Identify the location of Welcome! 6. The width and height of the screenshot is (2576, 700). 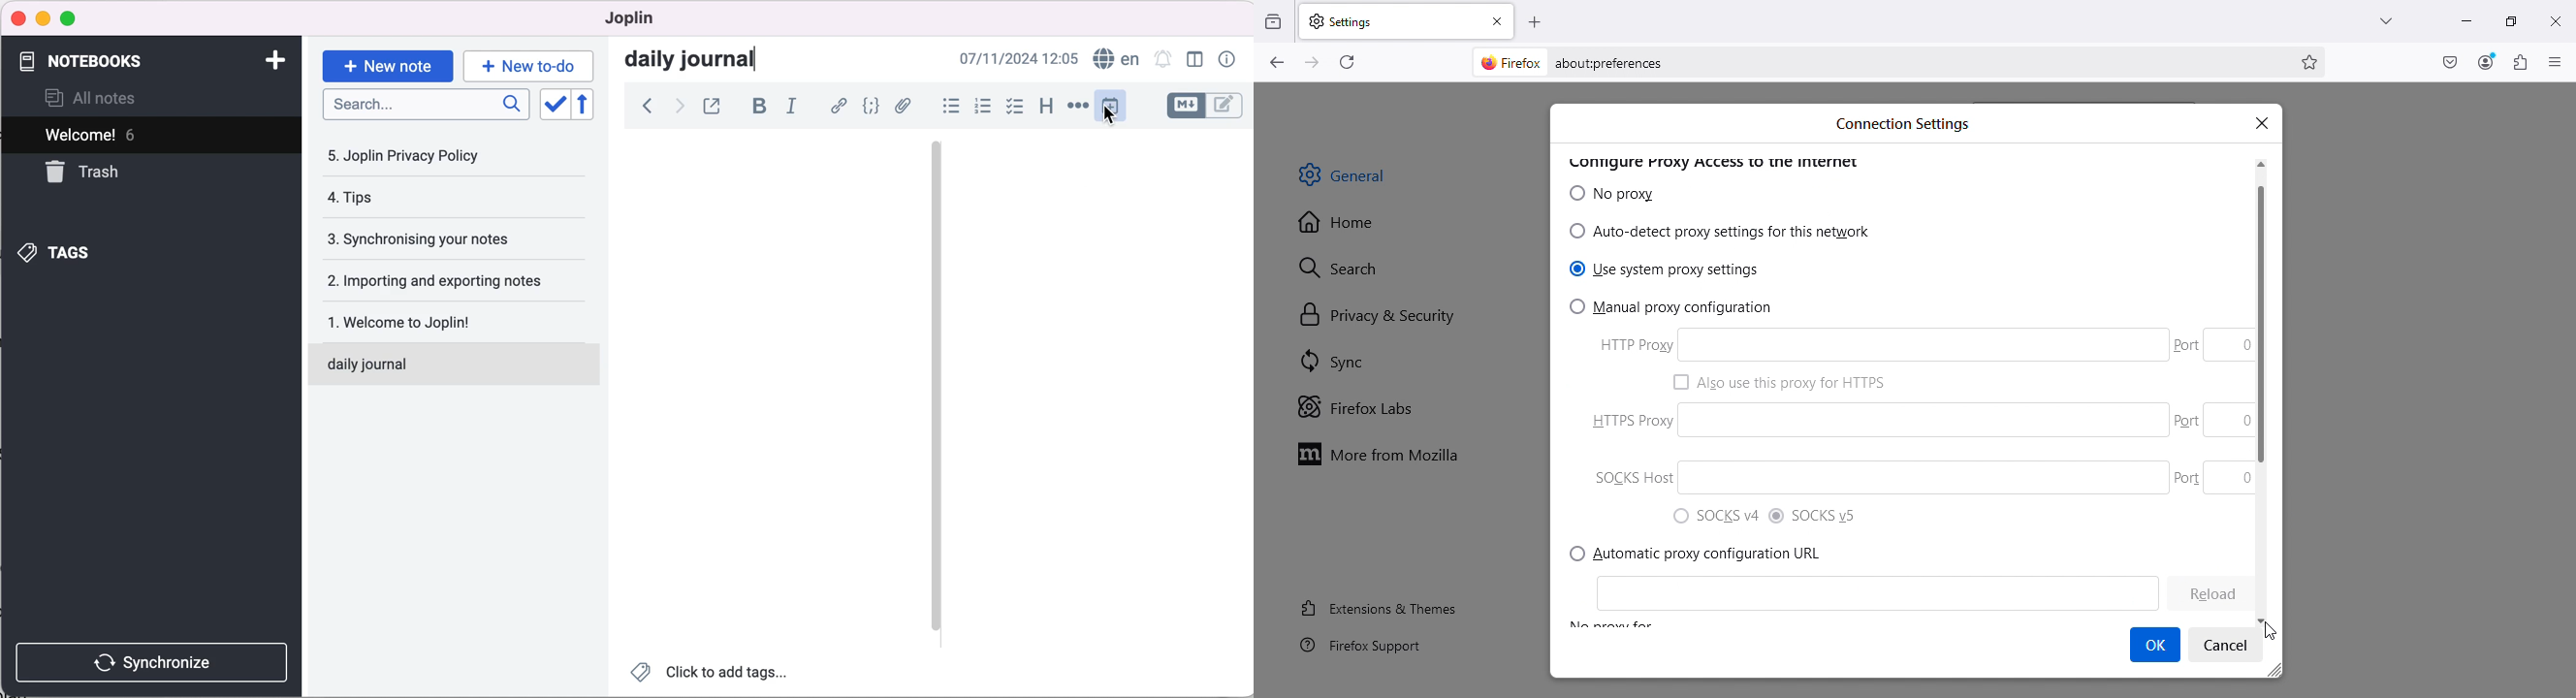
(123, 137).